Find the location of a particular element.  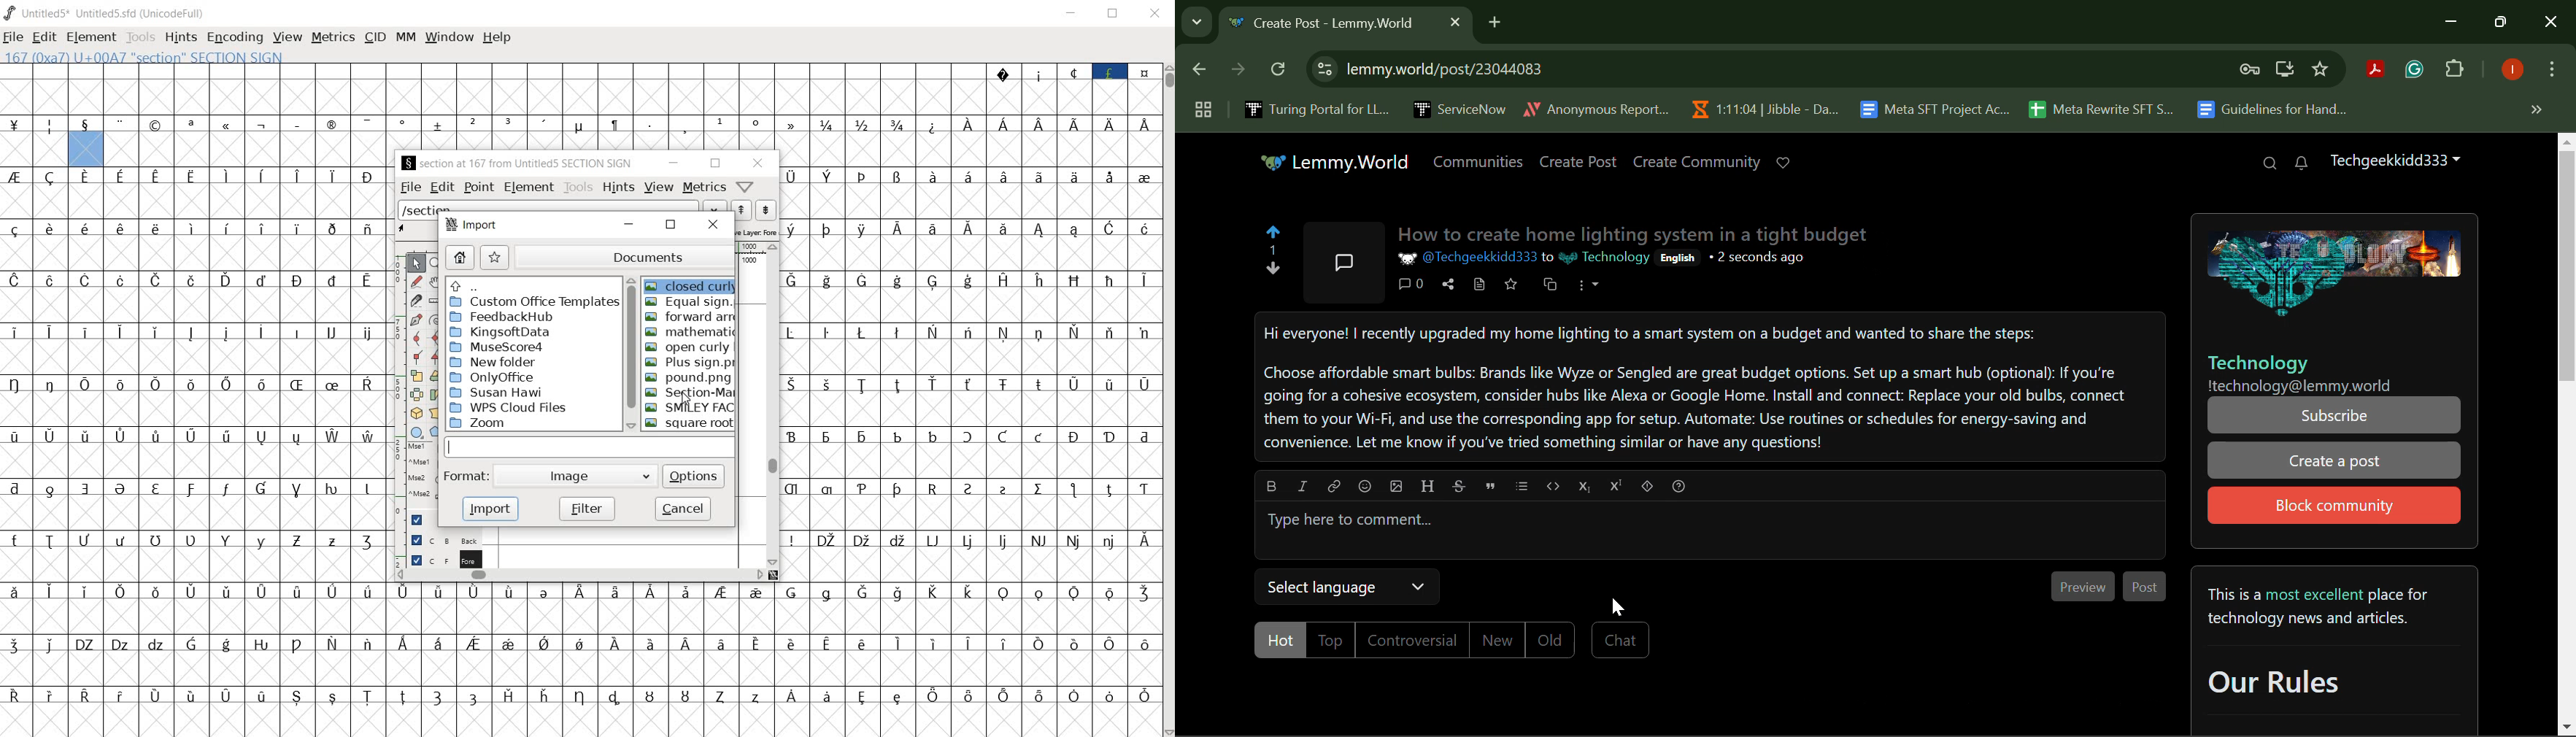

subscript is located at coordinates (1586, 486).